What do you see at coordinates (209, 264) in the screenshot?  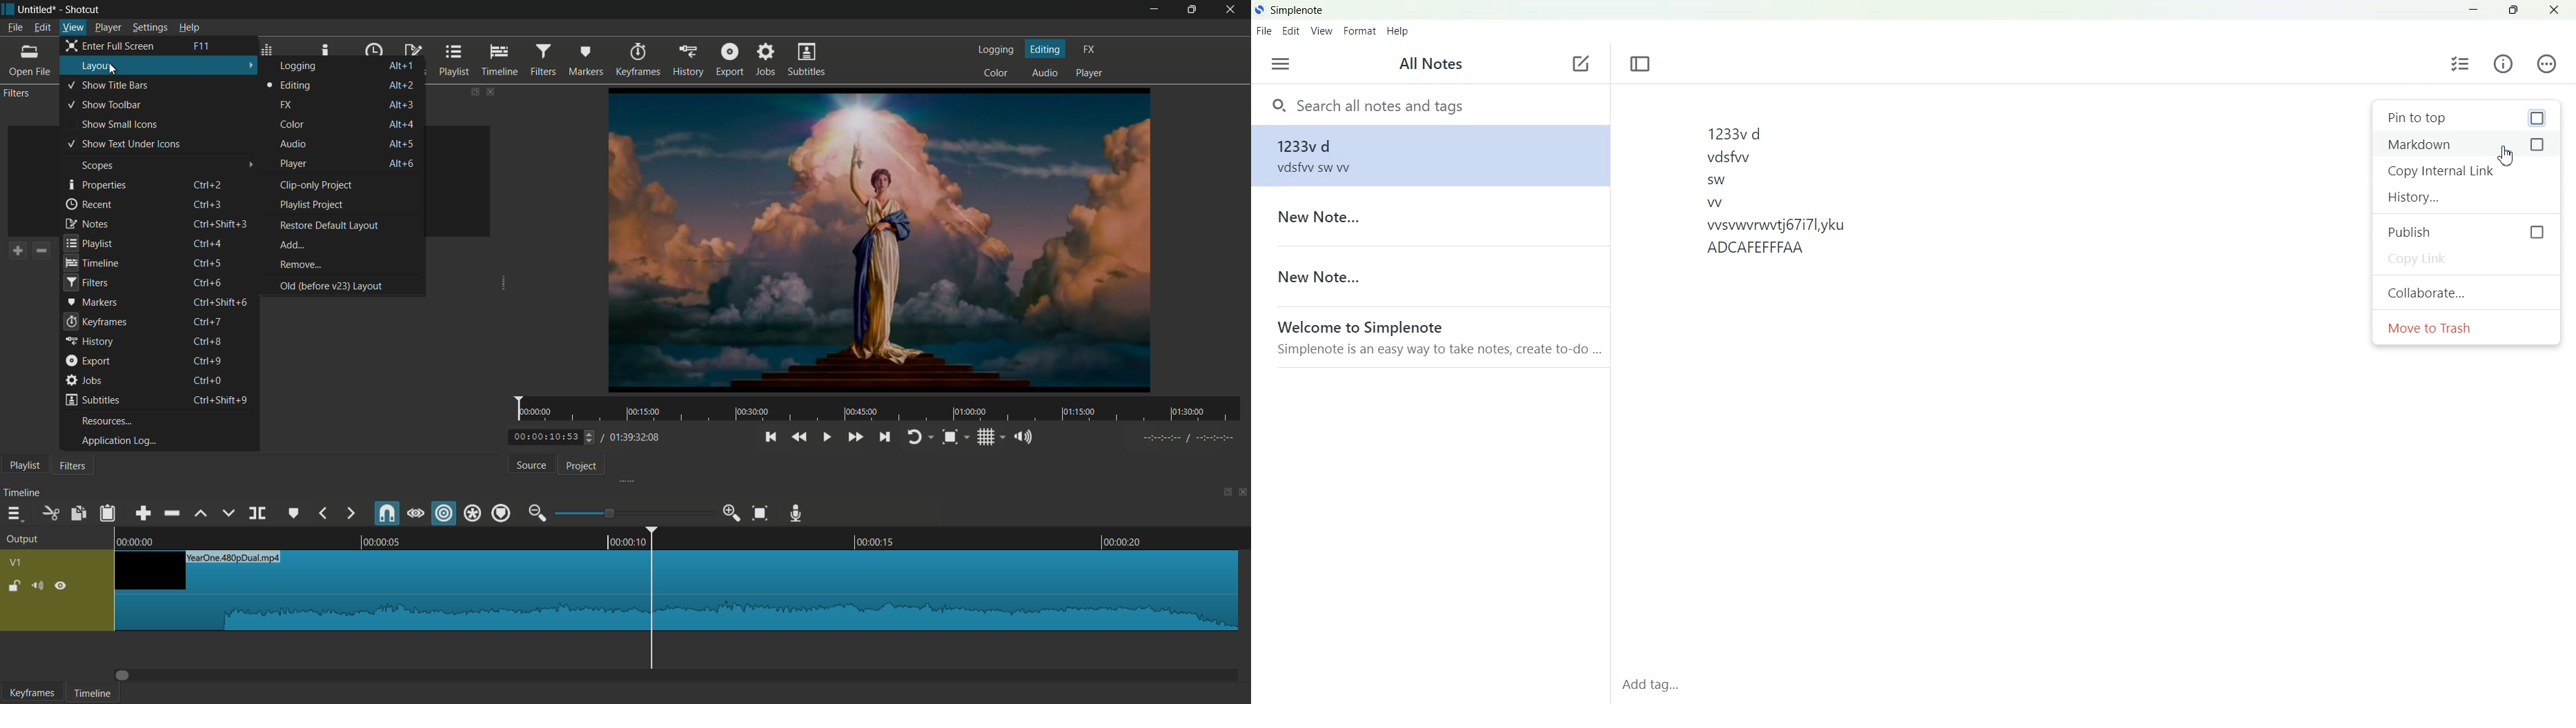 I see `keyboard shortcut` at bounding box center [209, 264].